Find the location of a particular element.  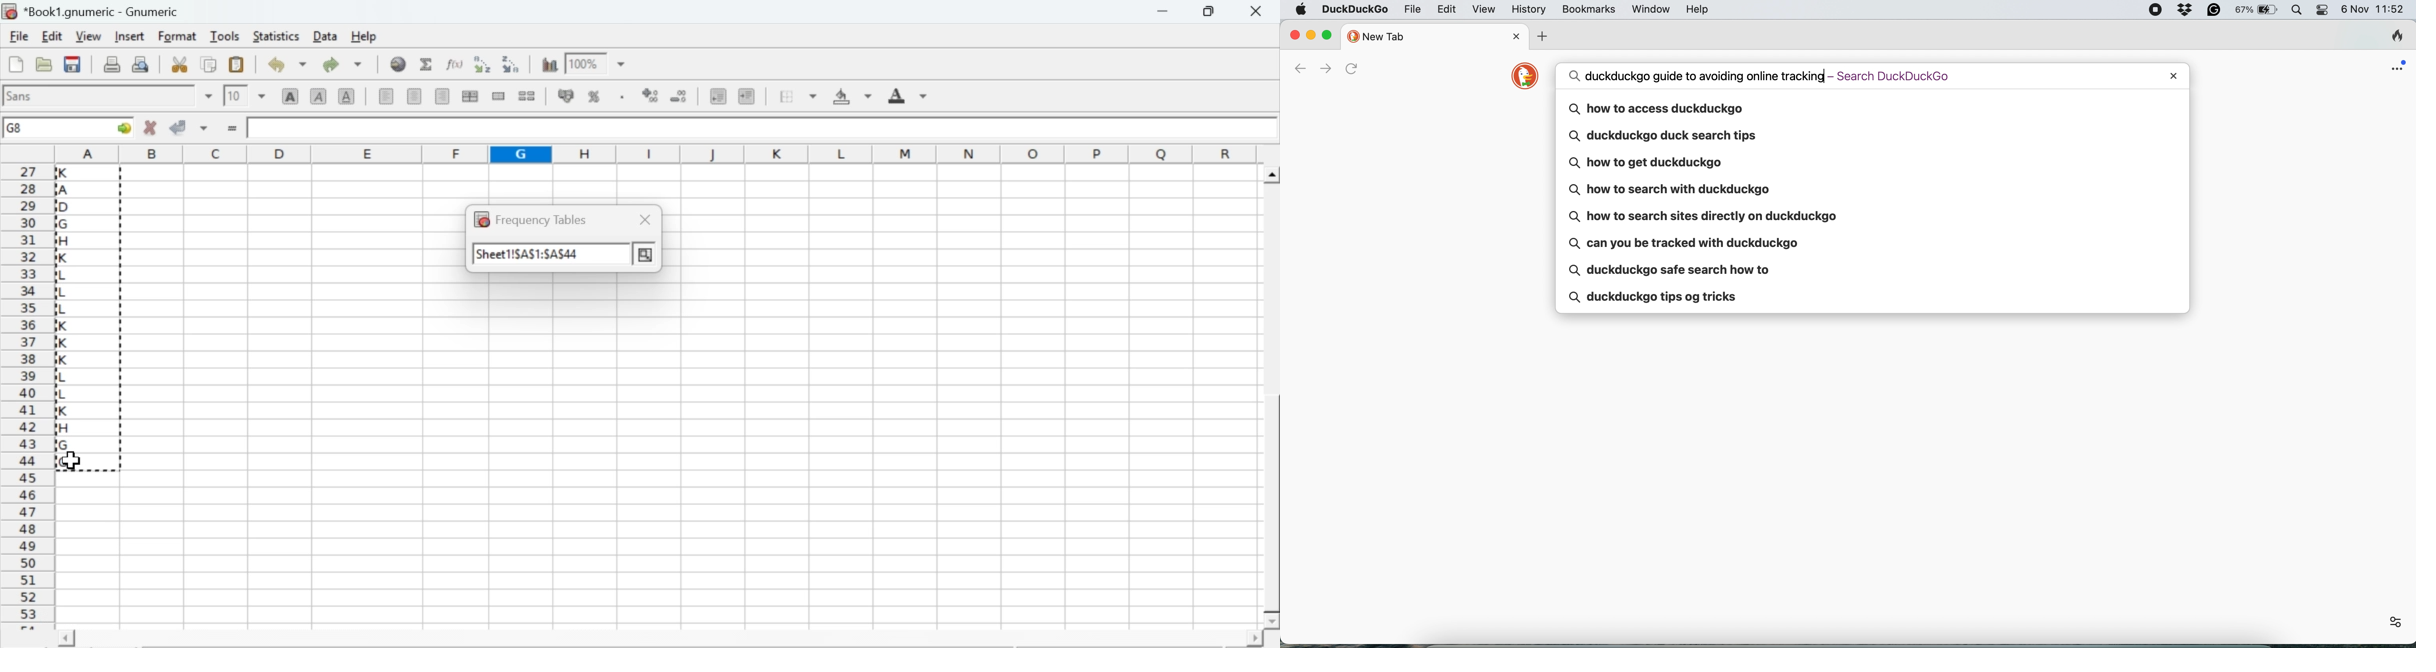

statistics is located at coordinates (274, 36).